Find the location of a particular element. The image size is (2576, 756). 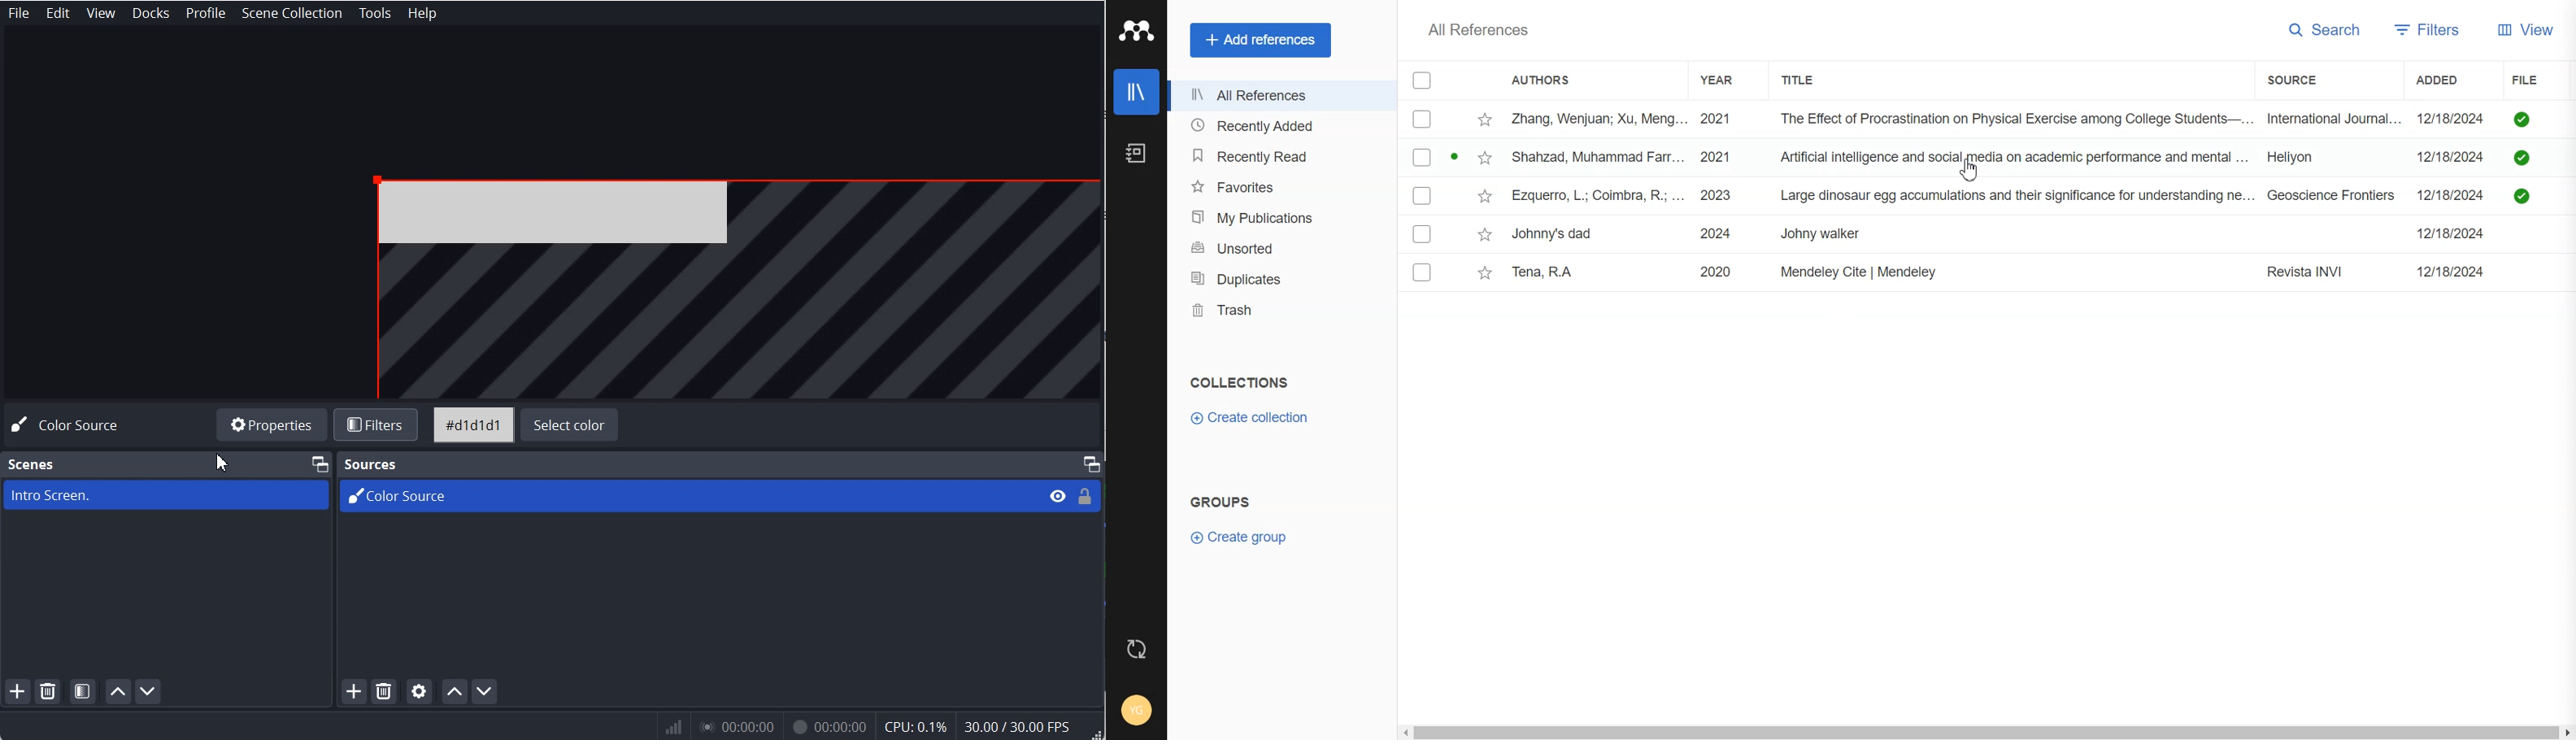

Maximize is located at coordinates (320, 463).